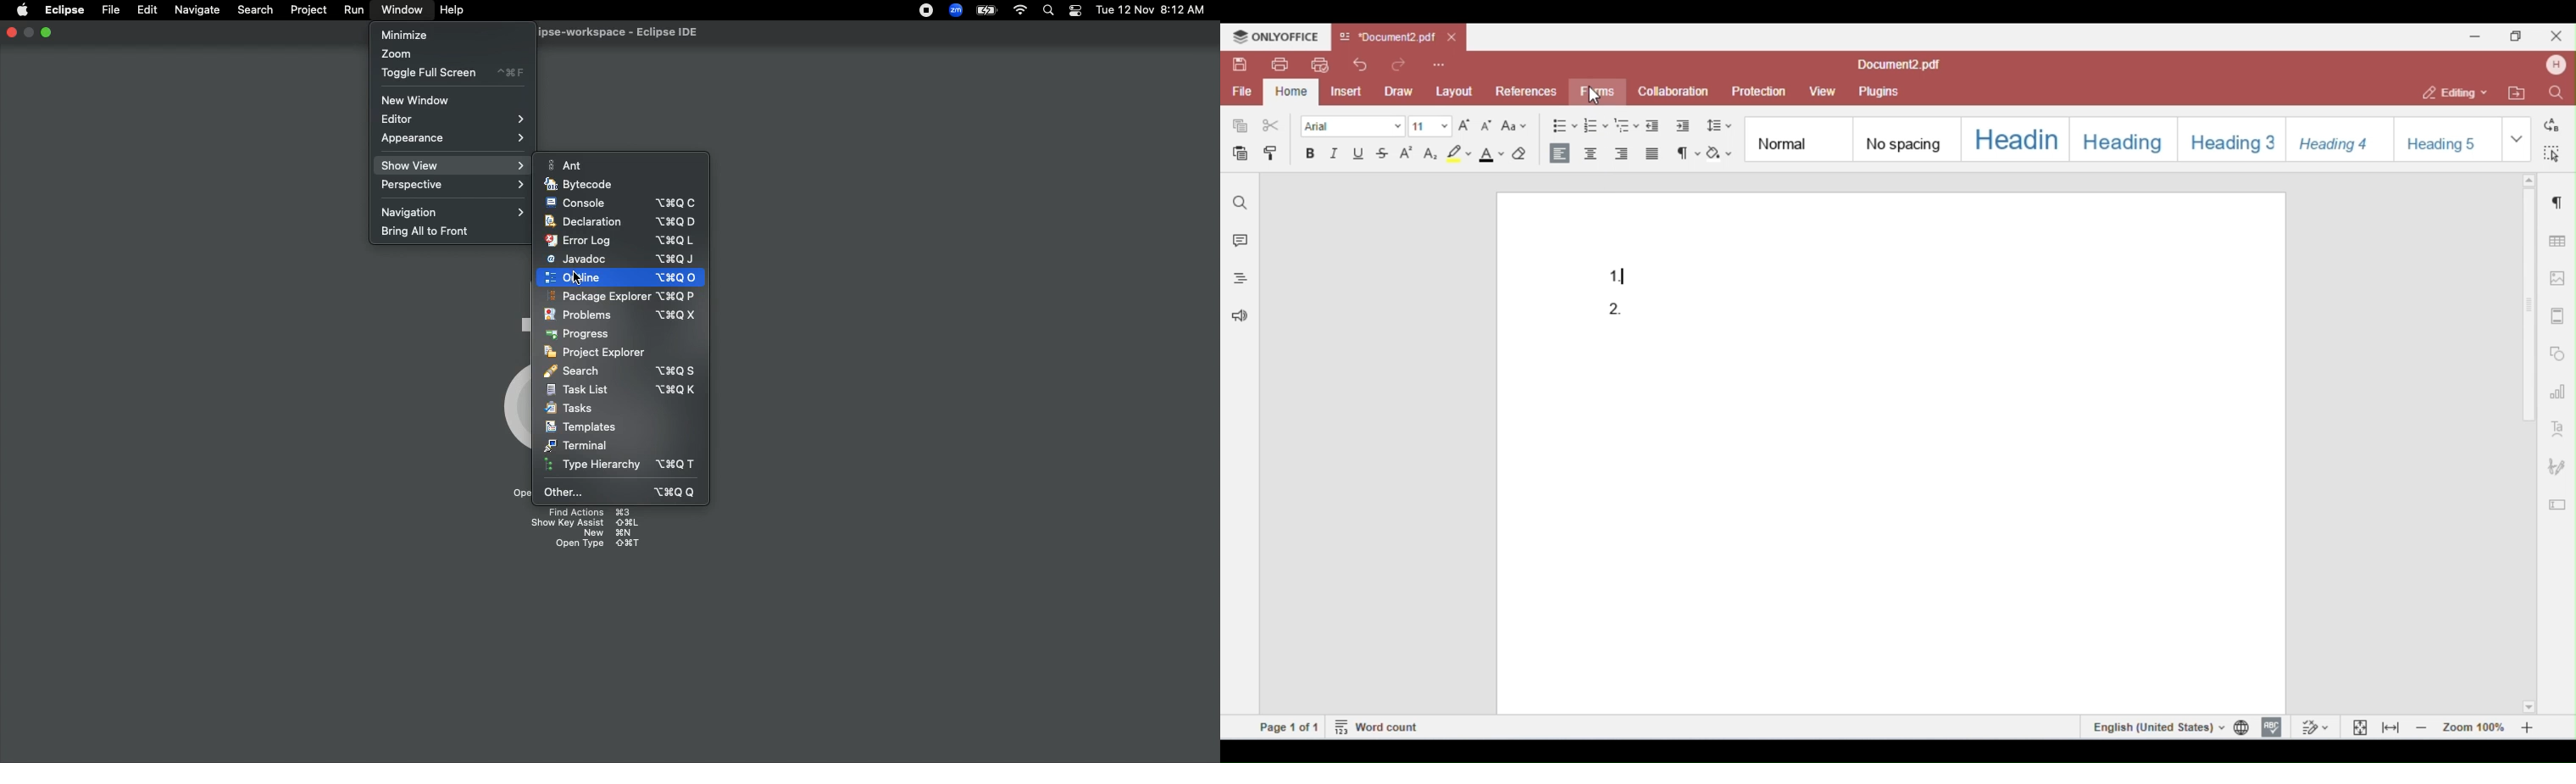  I want to click on Recording, so click(922, 10).